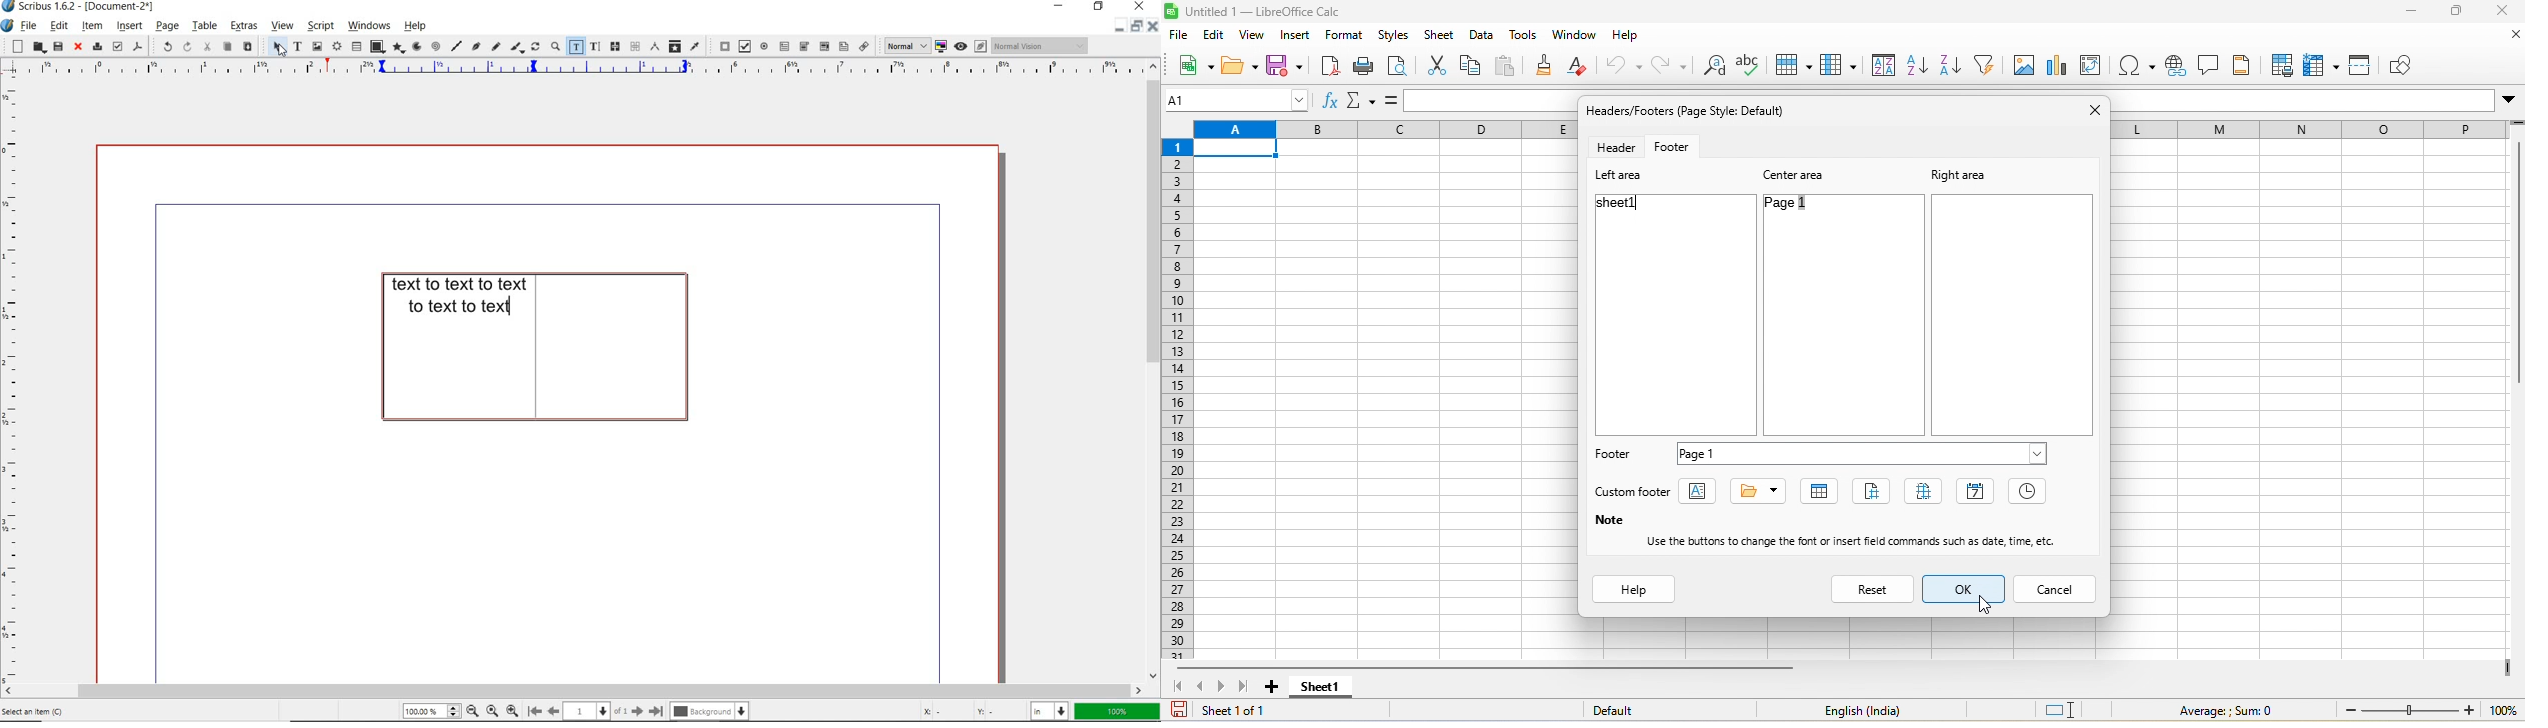  I want to click on CURSOR, so click(514, 311).